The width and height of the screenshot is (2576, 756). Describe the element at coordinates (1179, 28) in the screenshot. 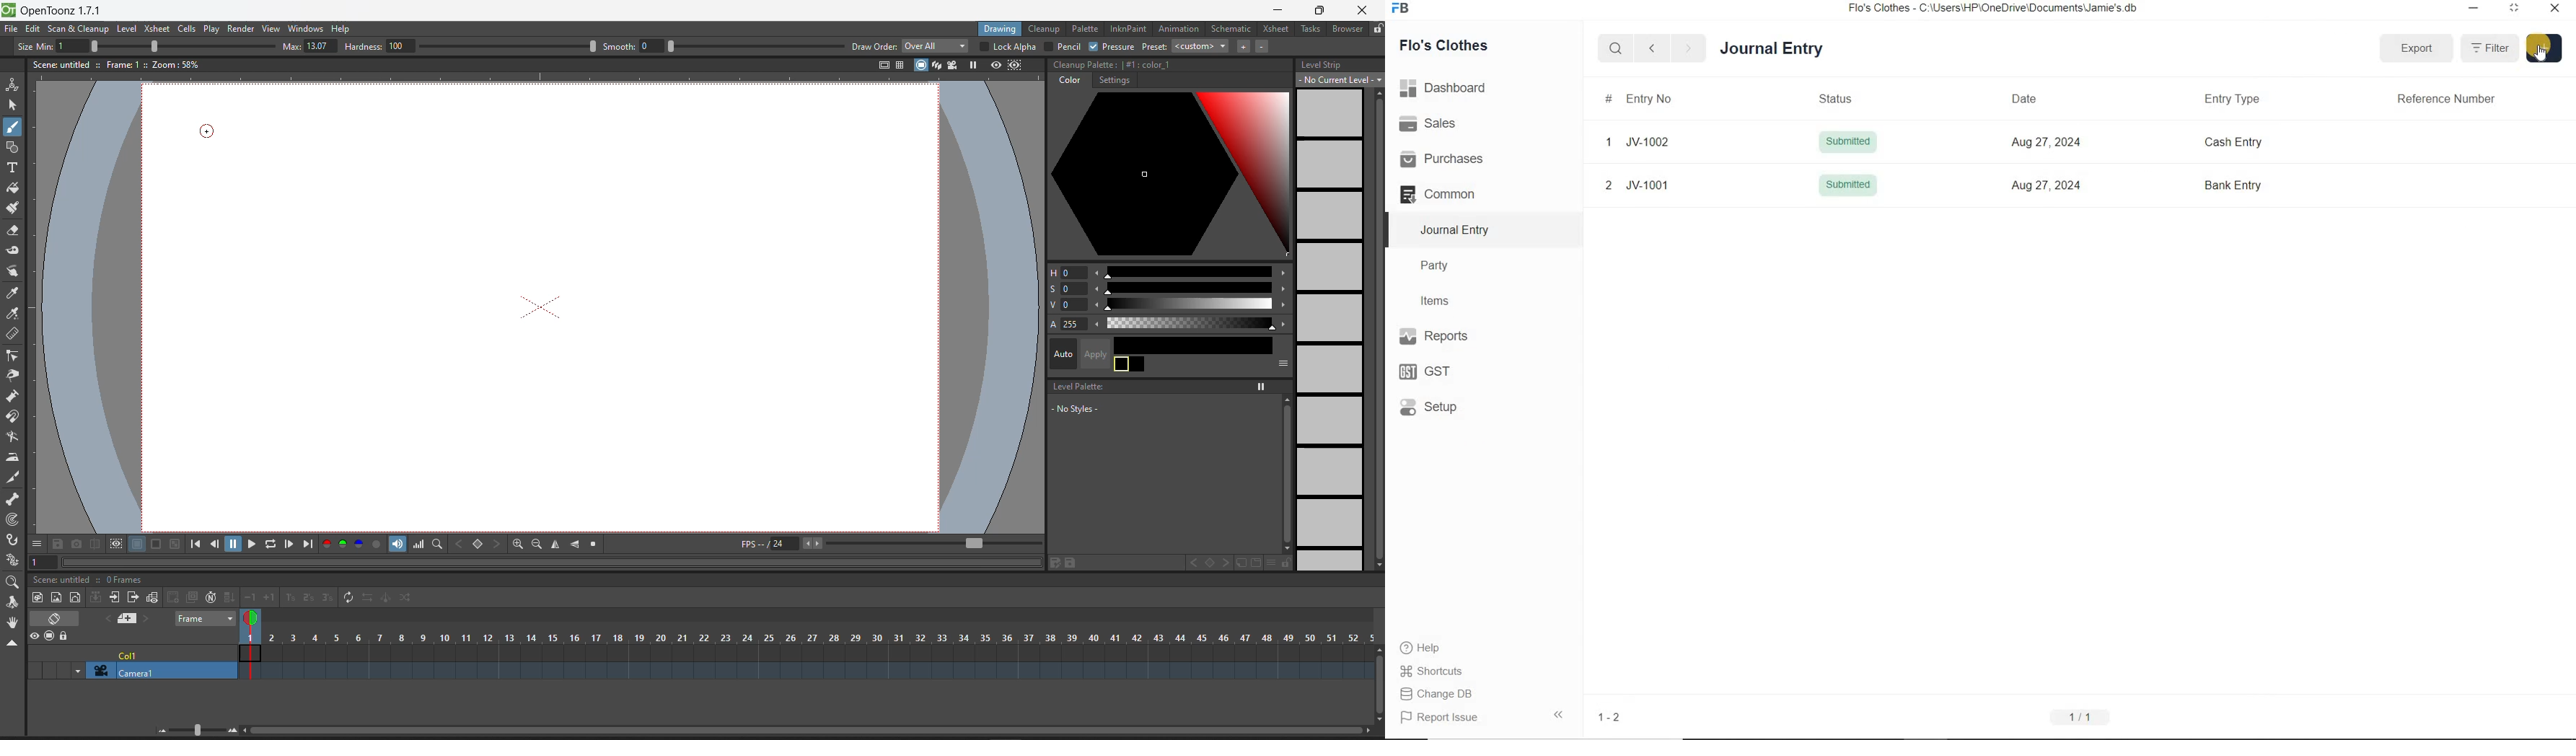

I see `animation` at that location.